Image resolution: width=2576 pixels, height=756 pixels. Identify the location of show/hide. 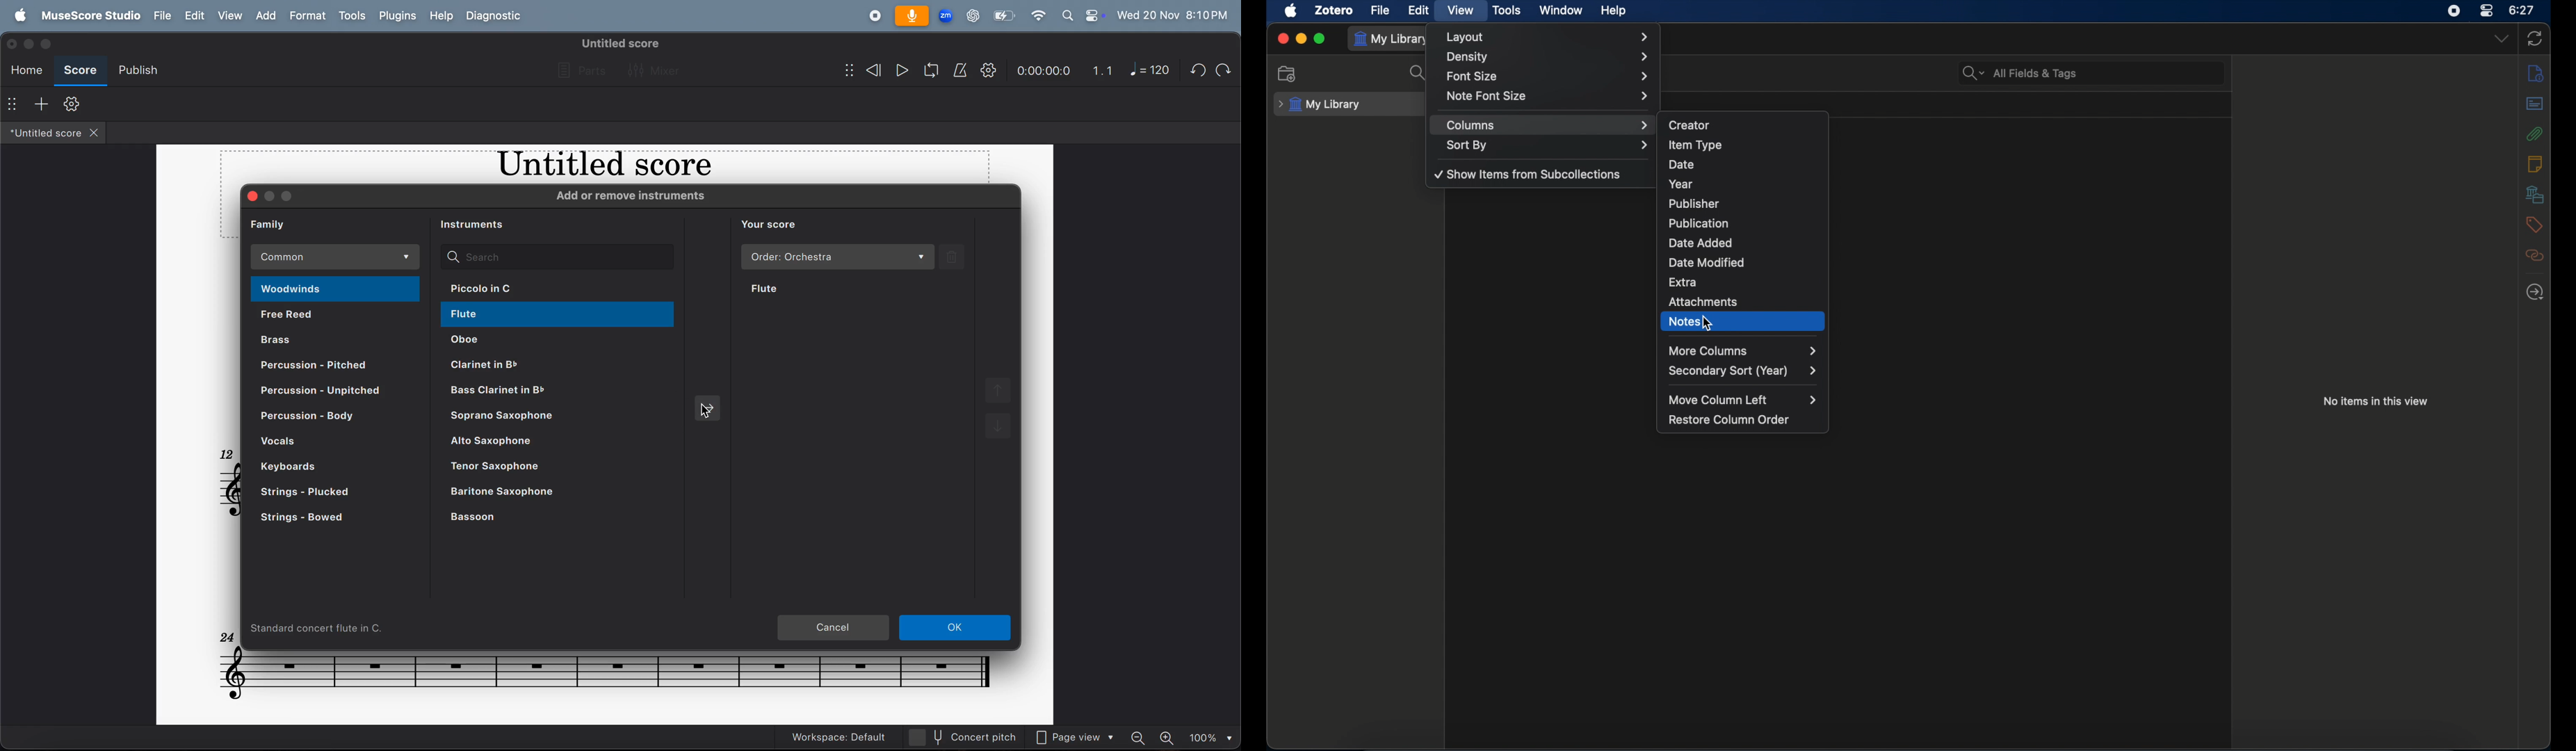
(843, 68).